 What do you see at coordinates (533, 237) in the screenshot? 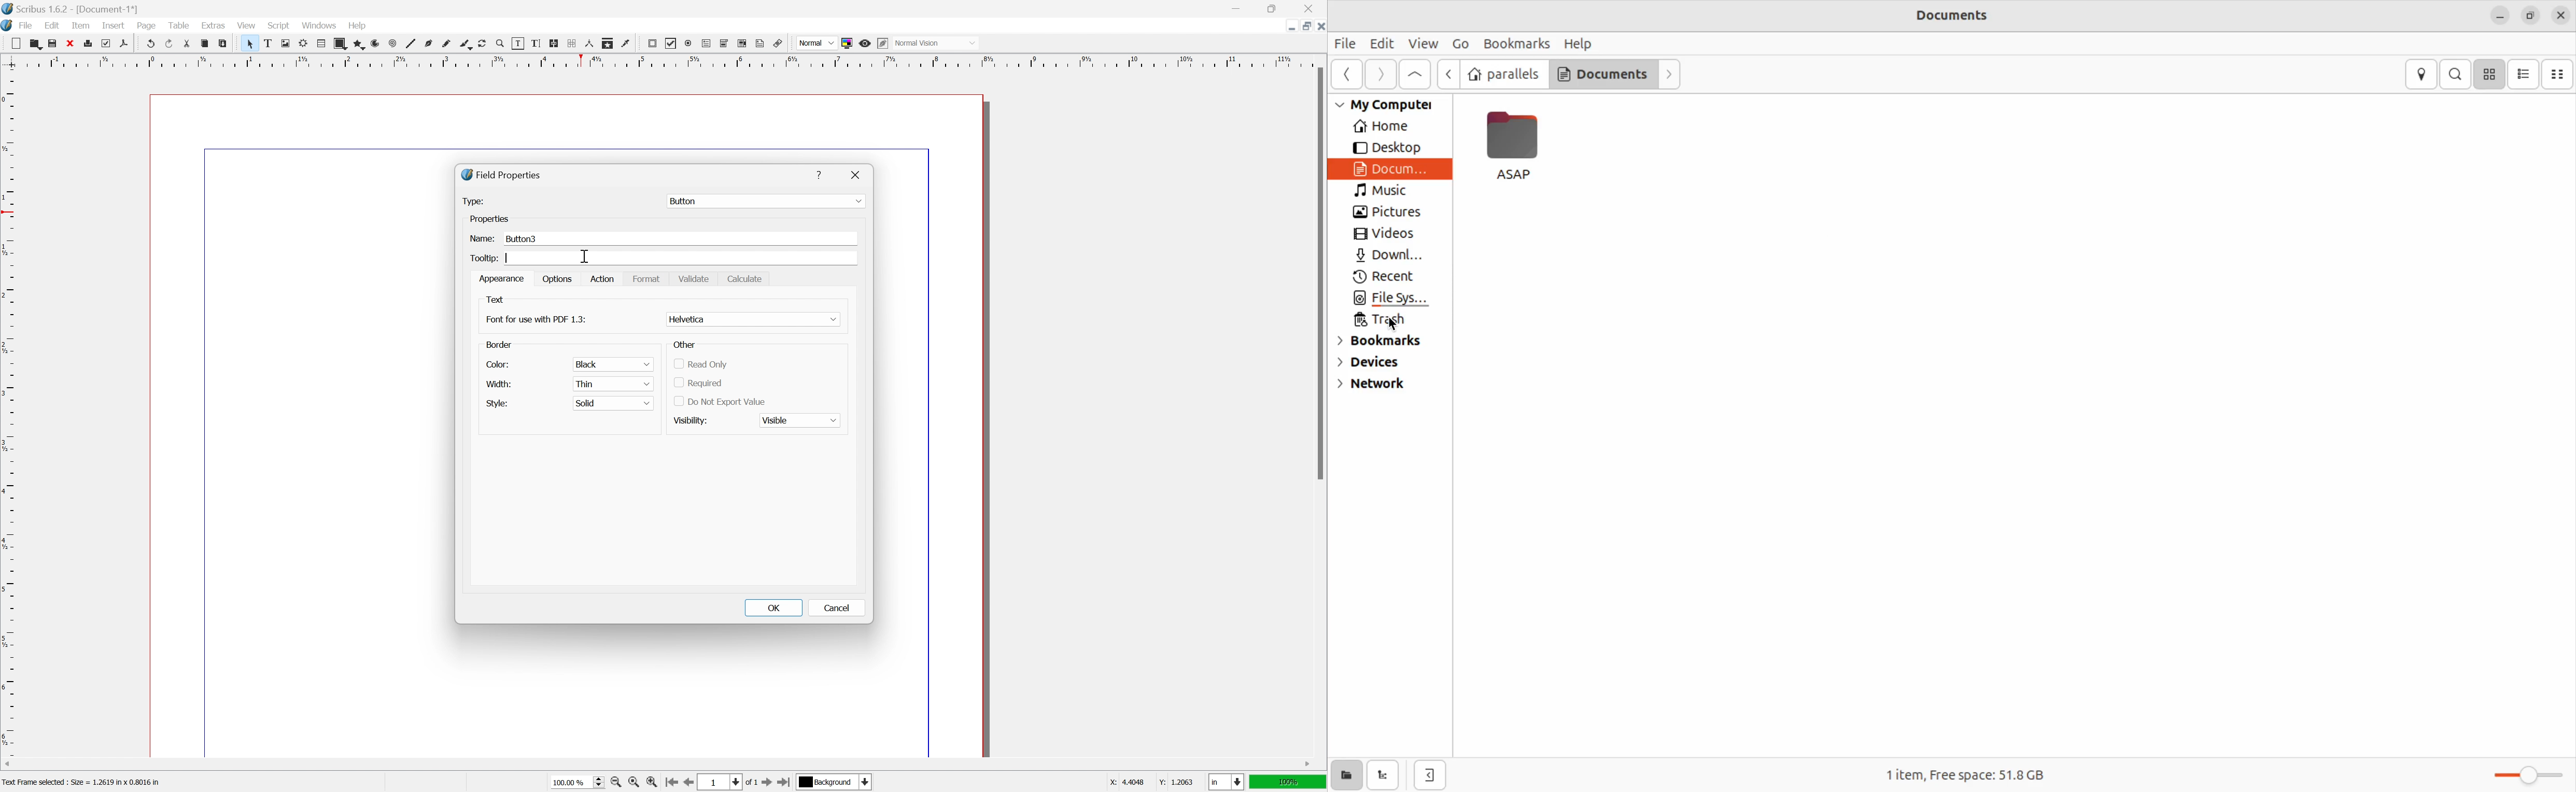
I see `Button3` at bounding box center [533, 237].